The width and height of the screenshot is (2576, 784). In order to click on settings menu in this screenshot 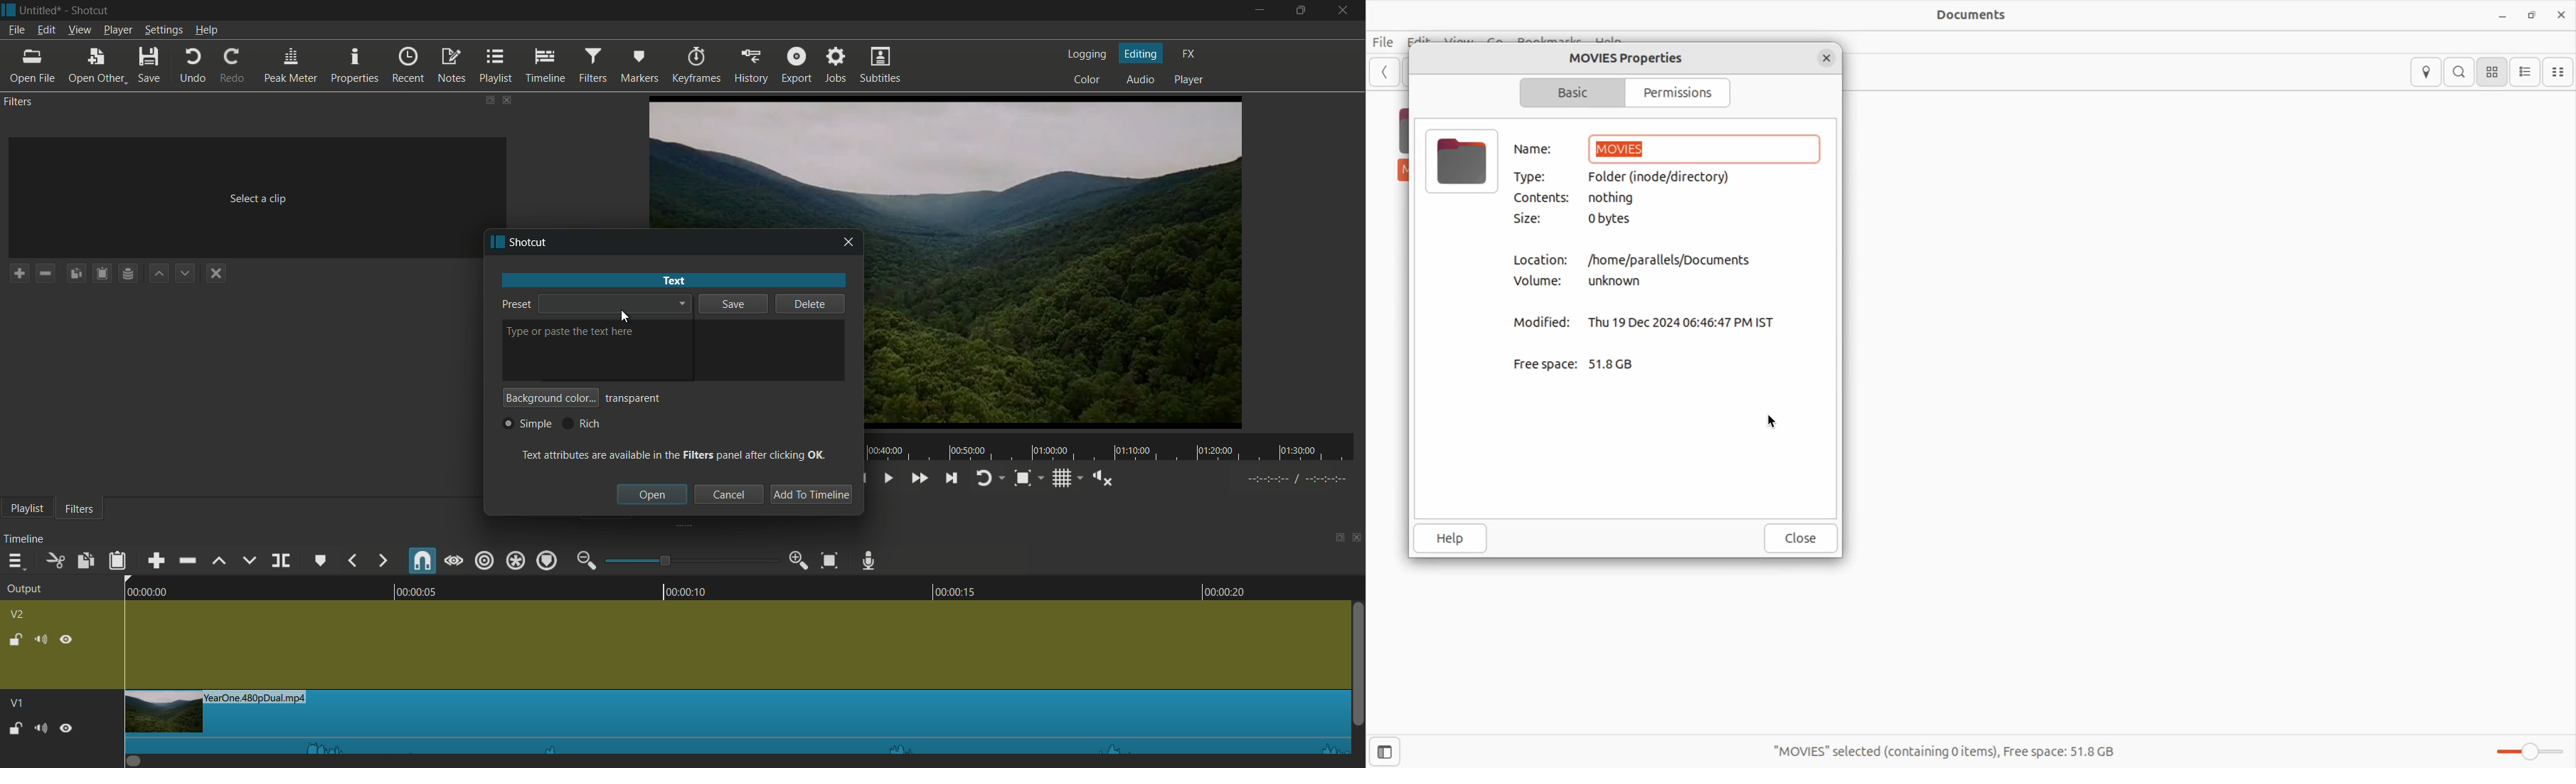, I will do `click(163, 30)`.